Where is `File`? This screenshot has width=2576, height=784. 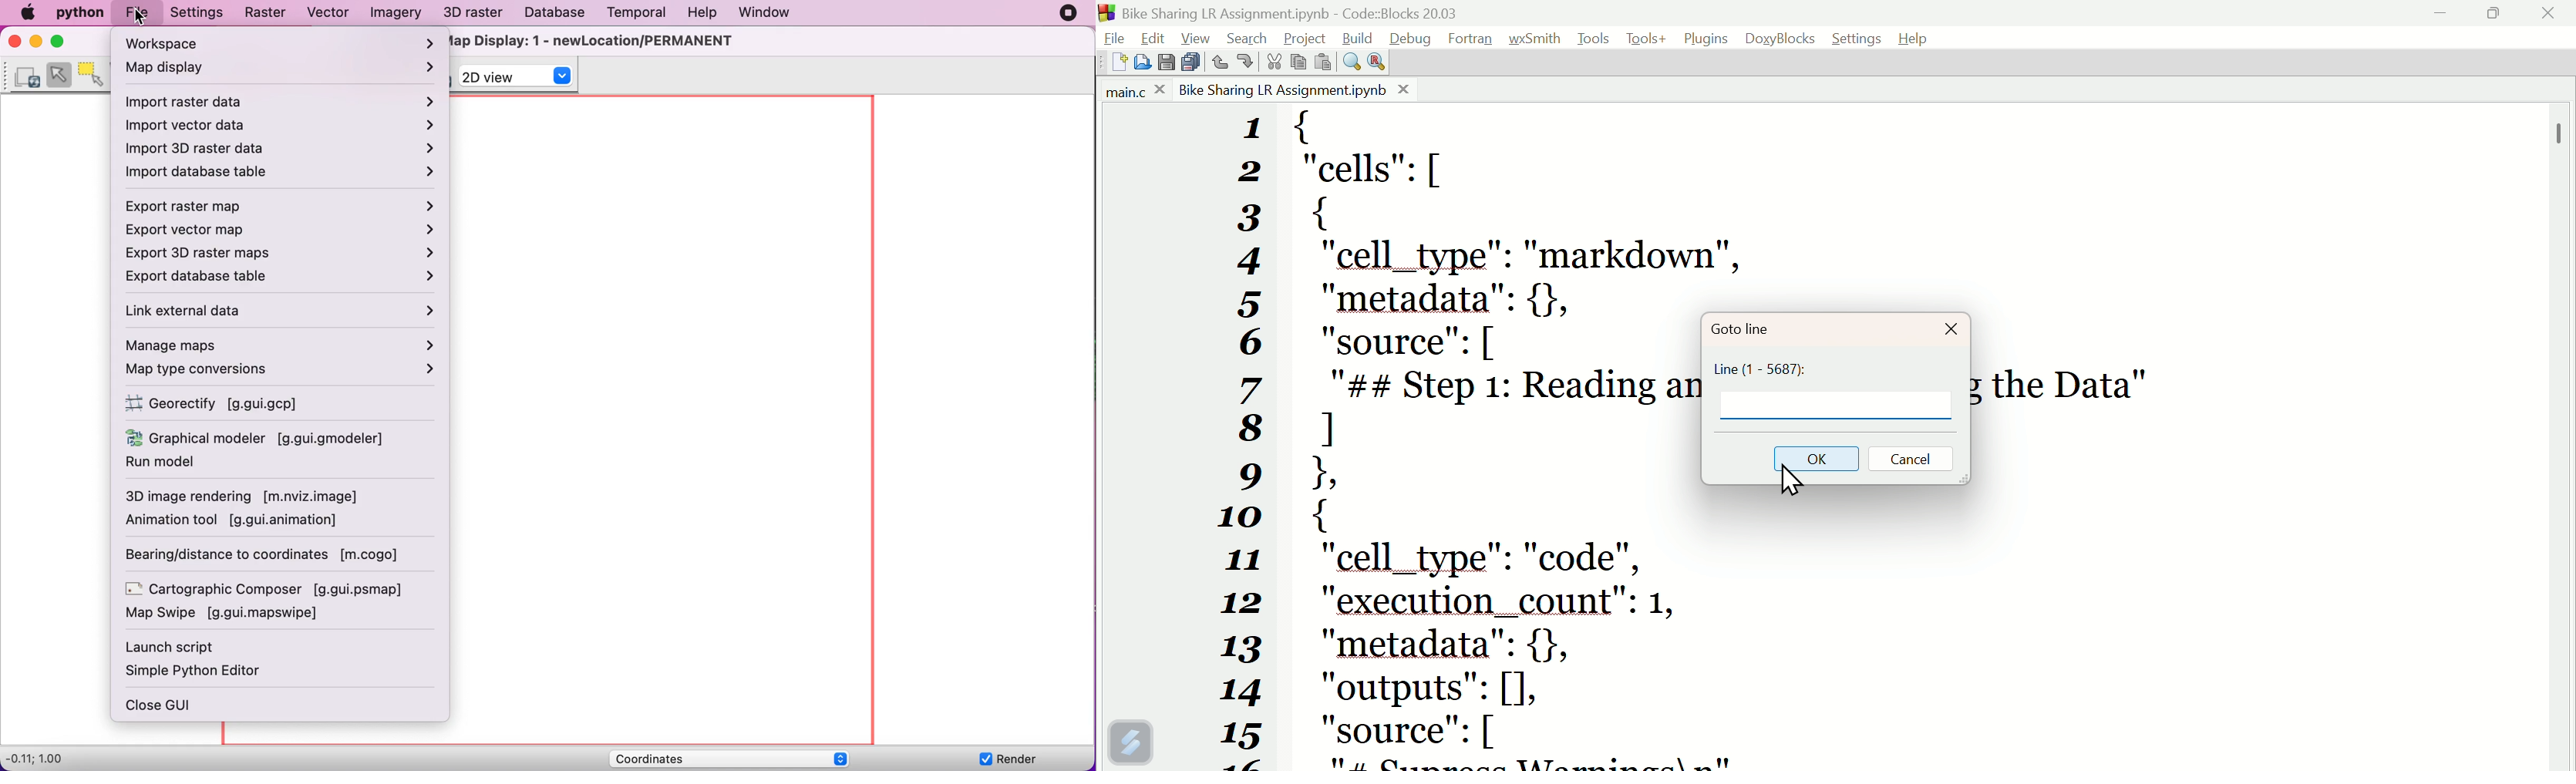
File is located at coordinates (1113, 38).